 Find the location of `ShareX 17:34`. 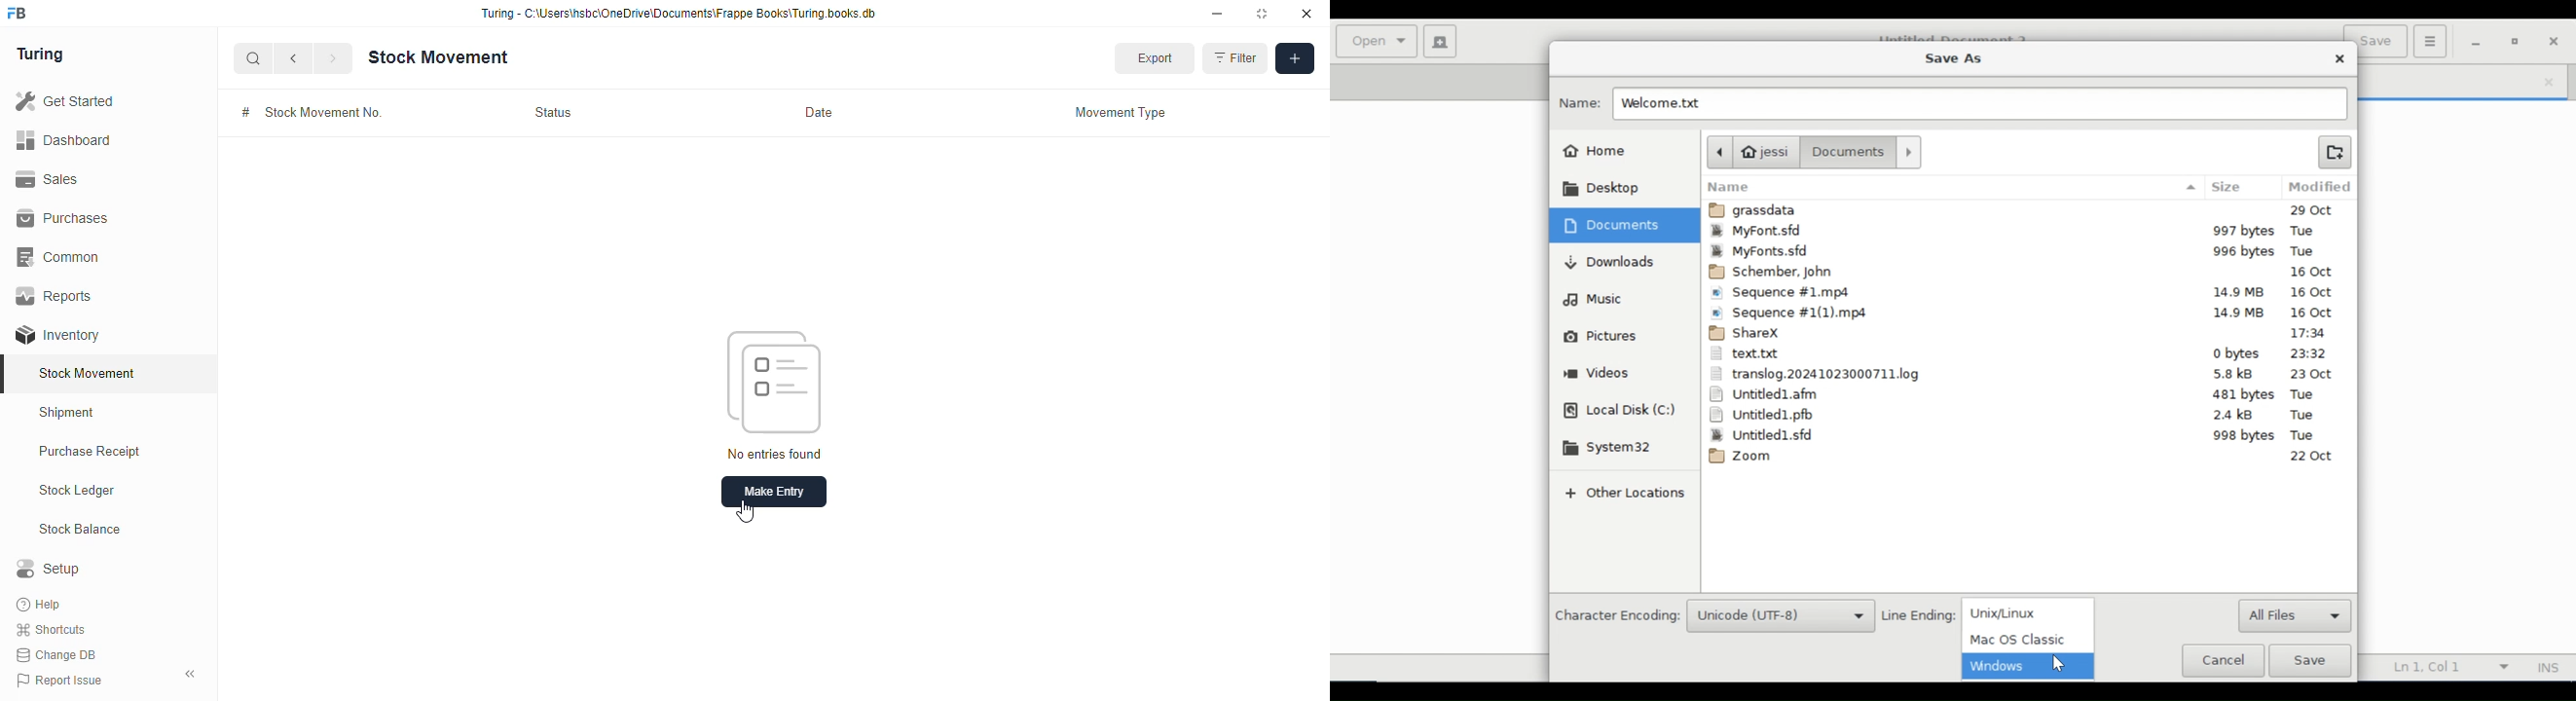

ShareX 17:34 is located at coordinates (2026, 334).